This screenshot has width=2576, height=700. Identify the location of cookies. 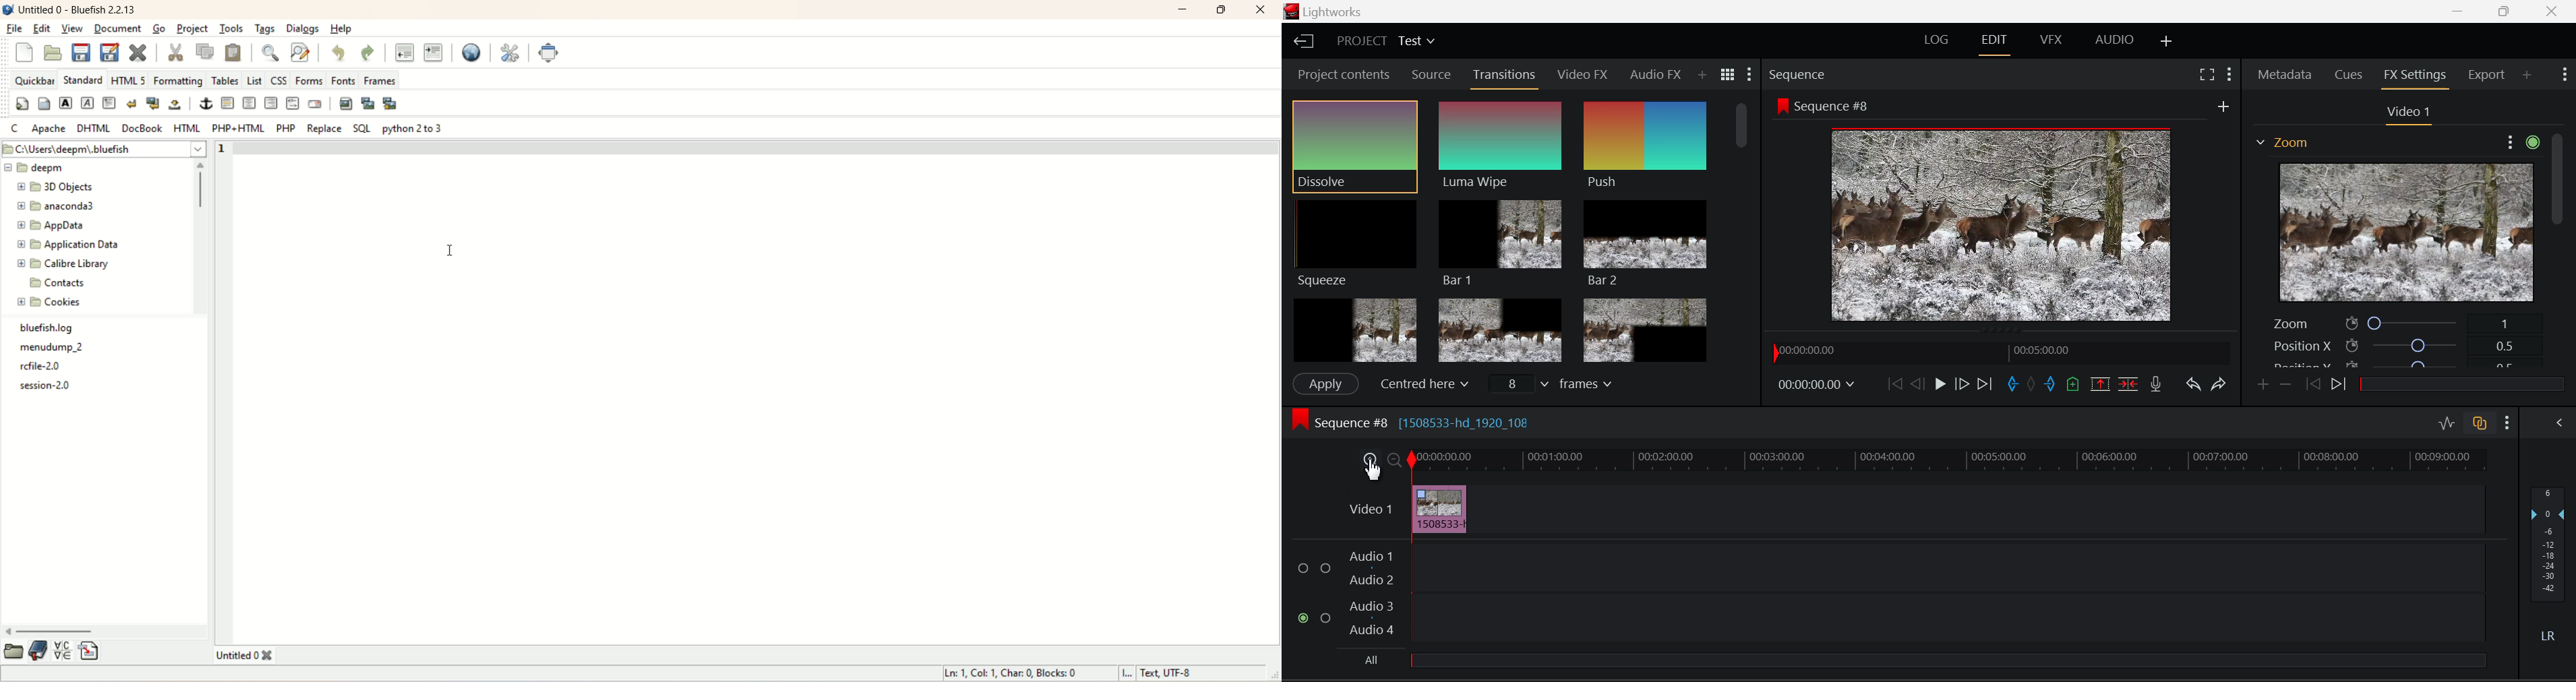
(51, 303).